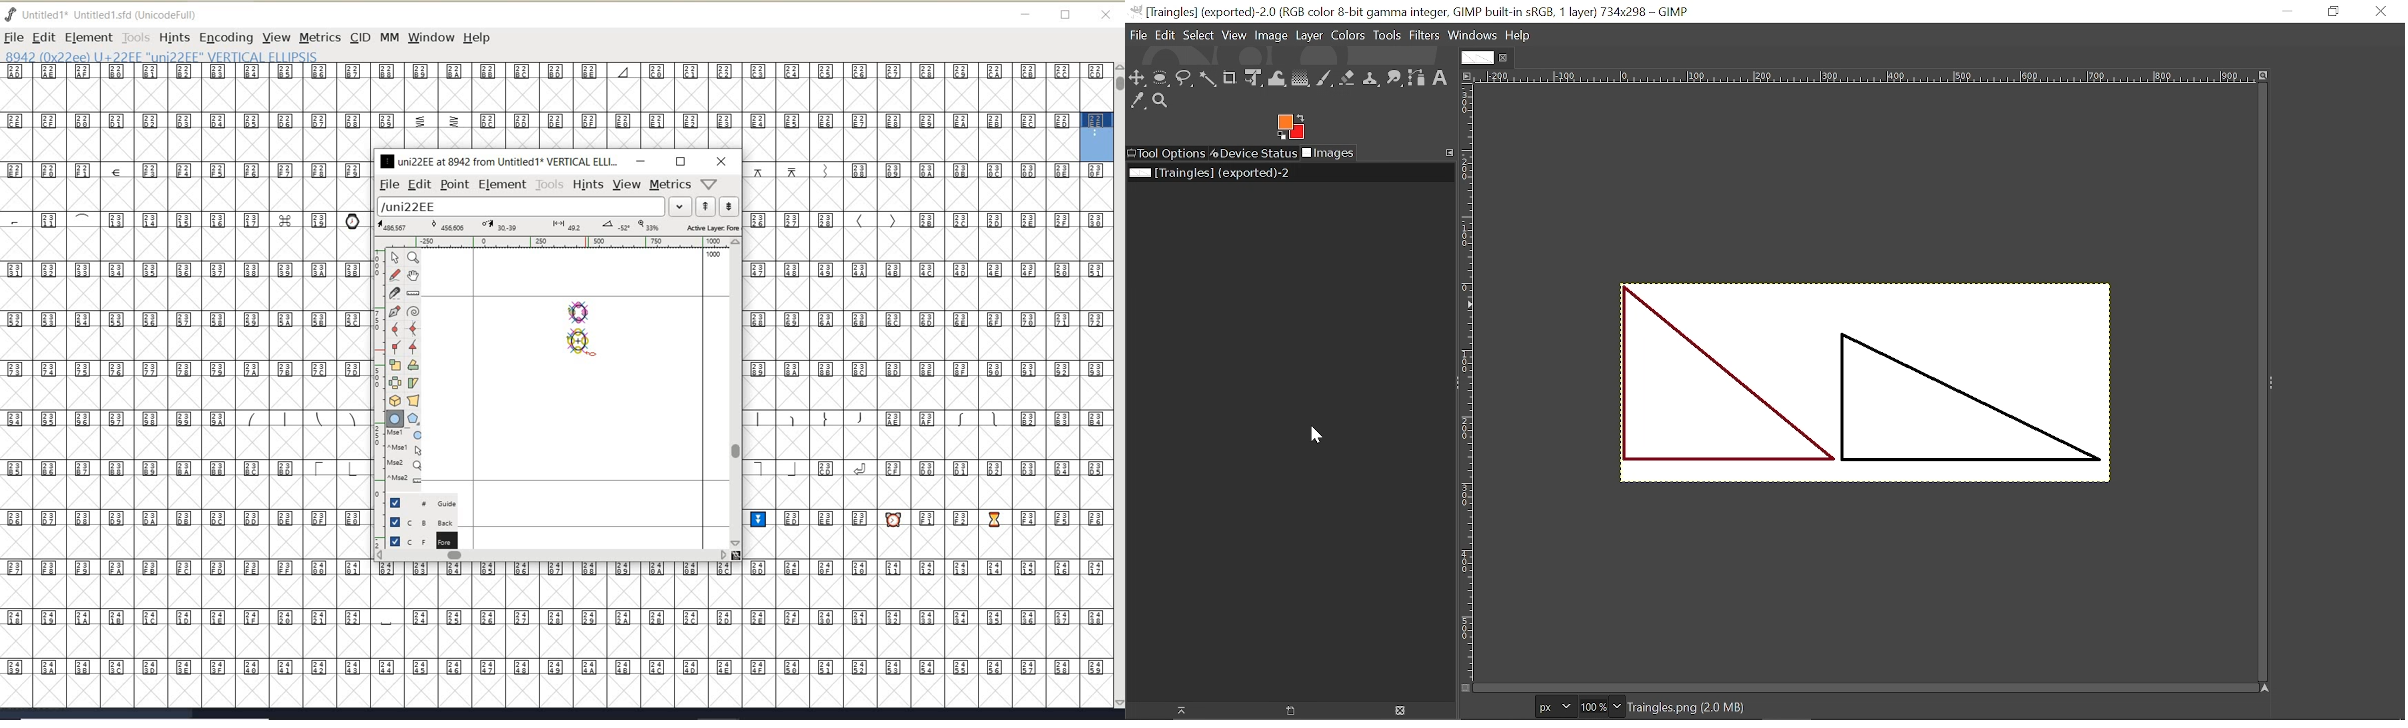 Image resolution: width=2408 pixels, height=728 pixels. Describe the element at coordinates (2264, 687) in the screenshot. I see `Navigate image display` at that location.